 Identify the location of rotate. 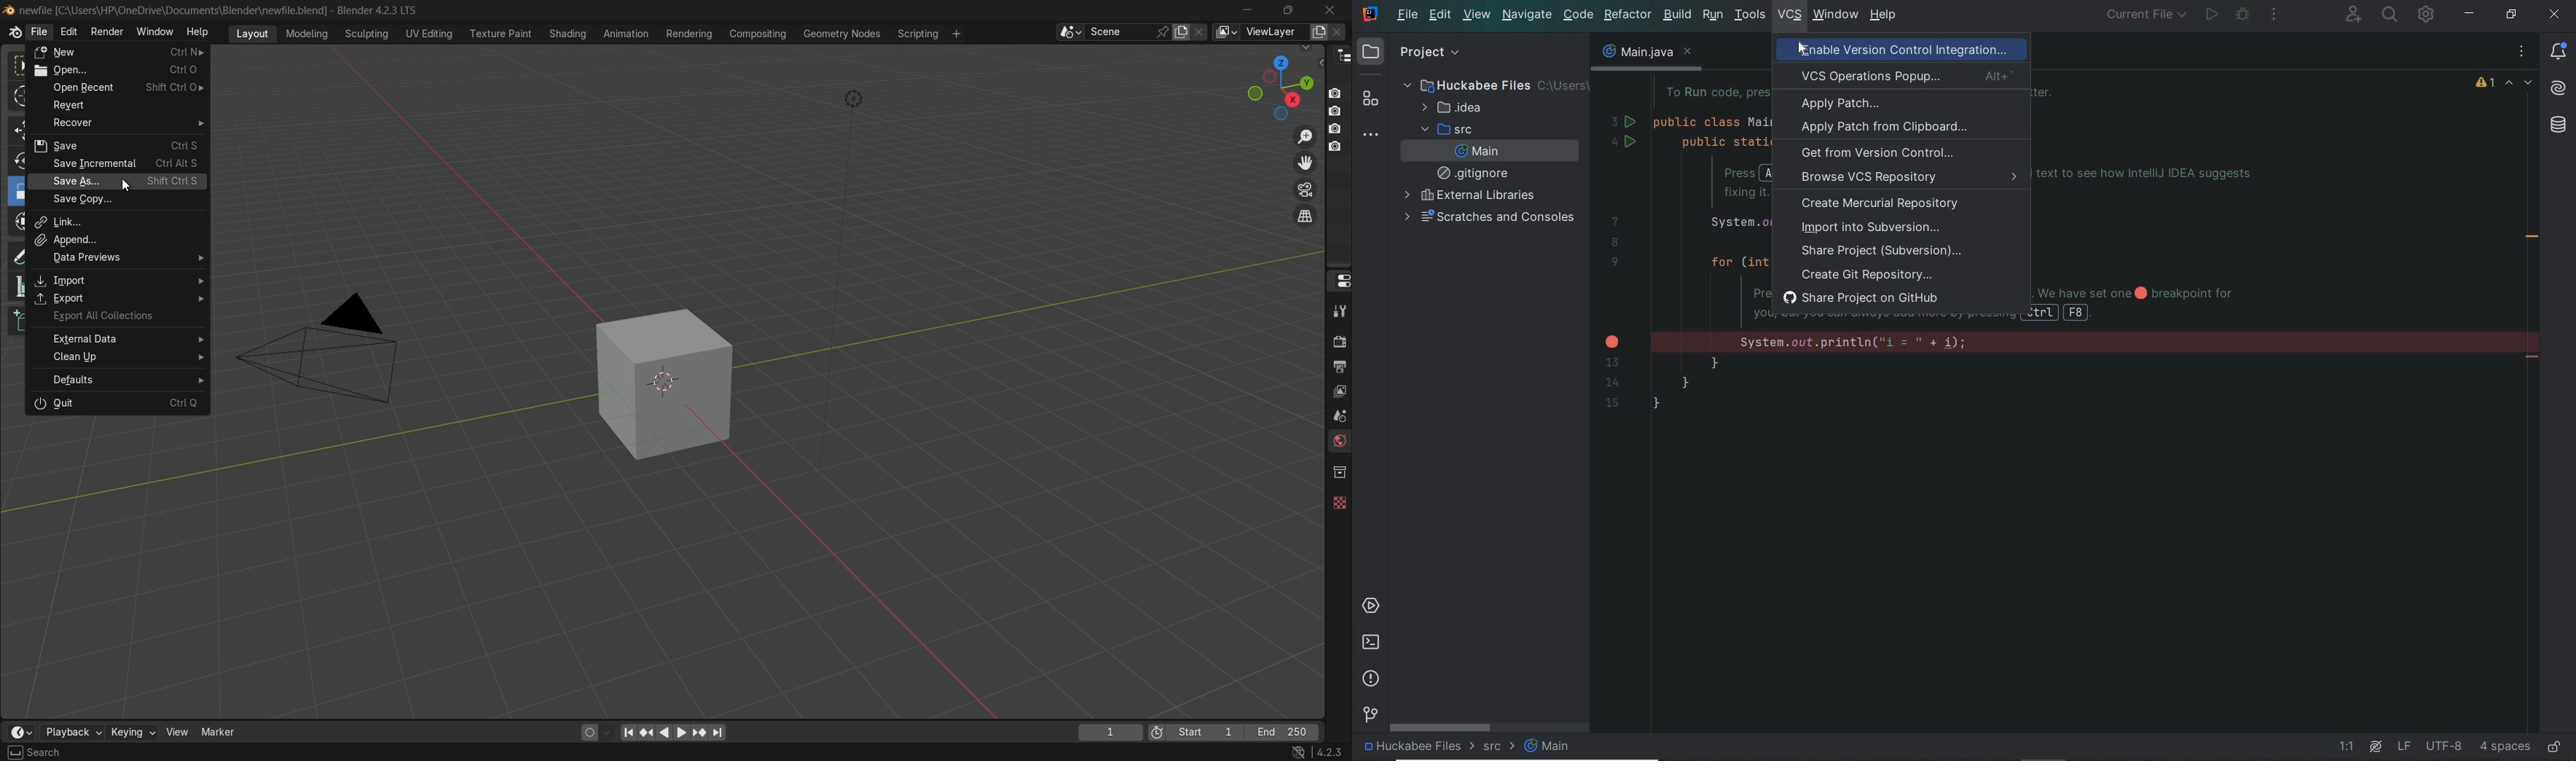
(13, 160).